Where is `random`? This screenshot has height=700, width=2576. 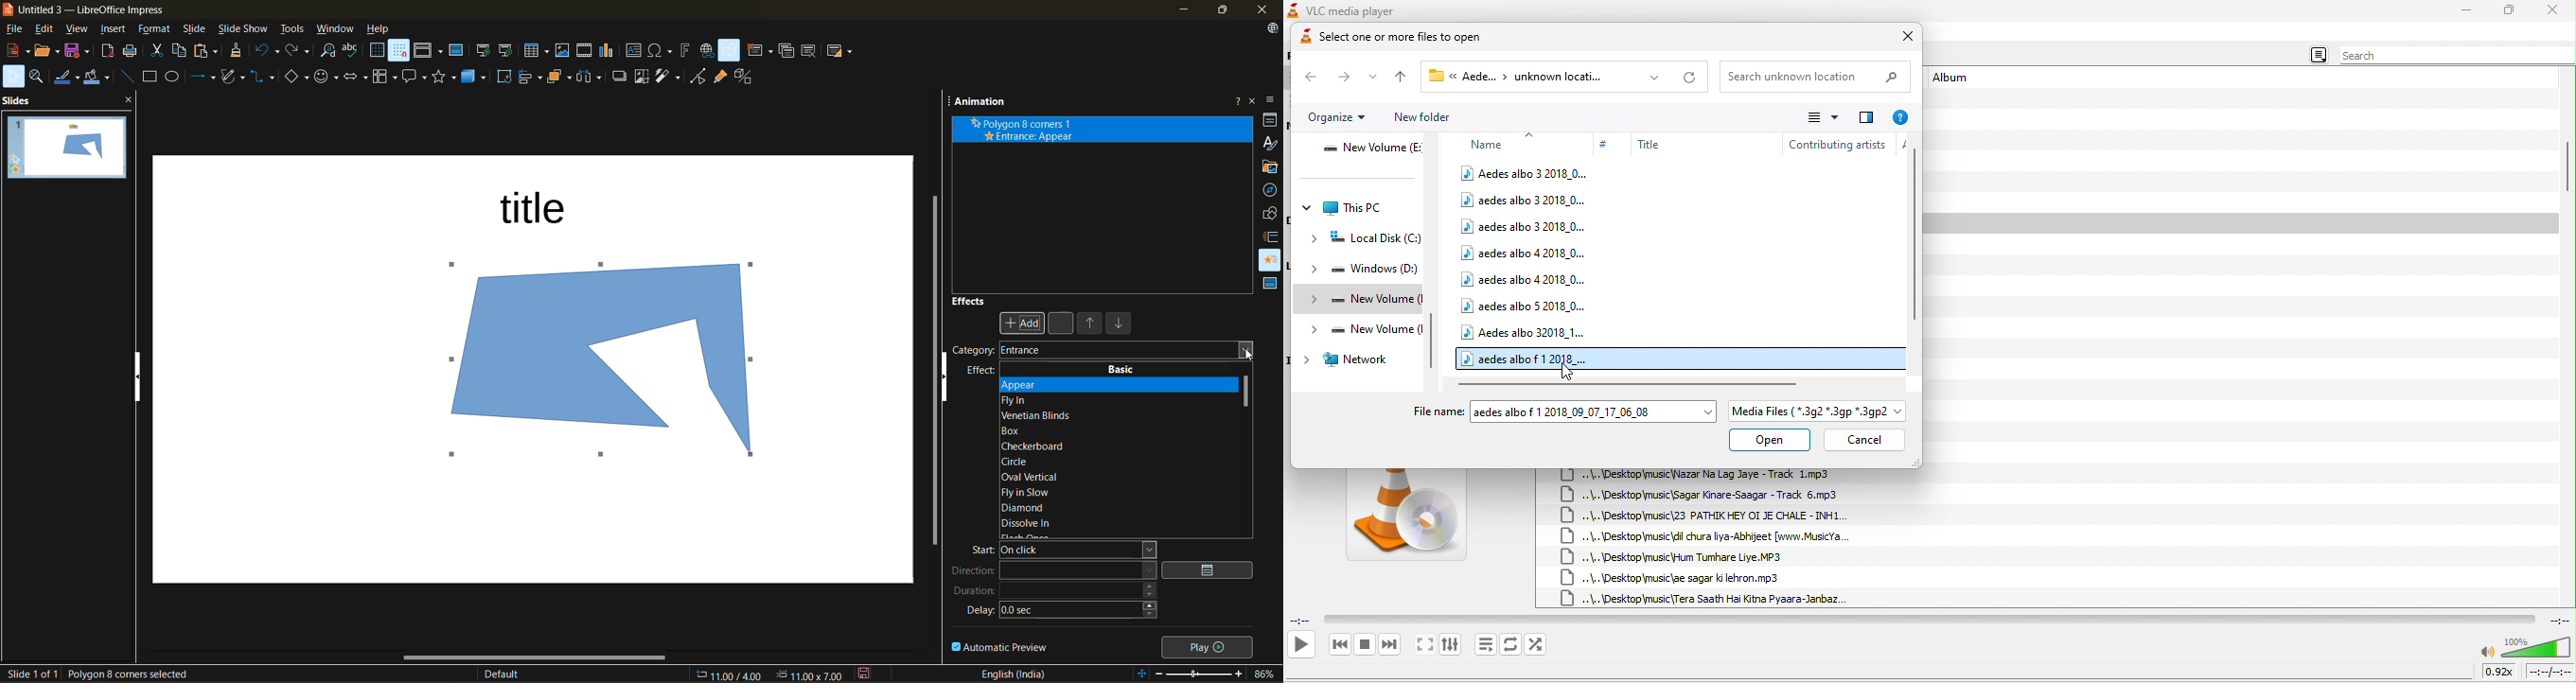
random is located at coordinates (1538, 644).